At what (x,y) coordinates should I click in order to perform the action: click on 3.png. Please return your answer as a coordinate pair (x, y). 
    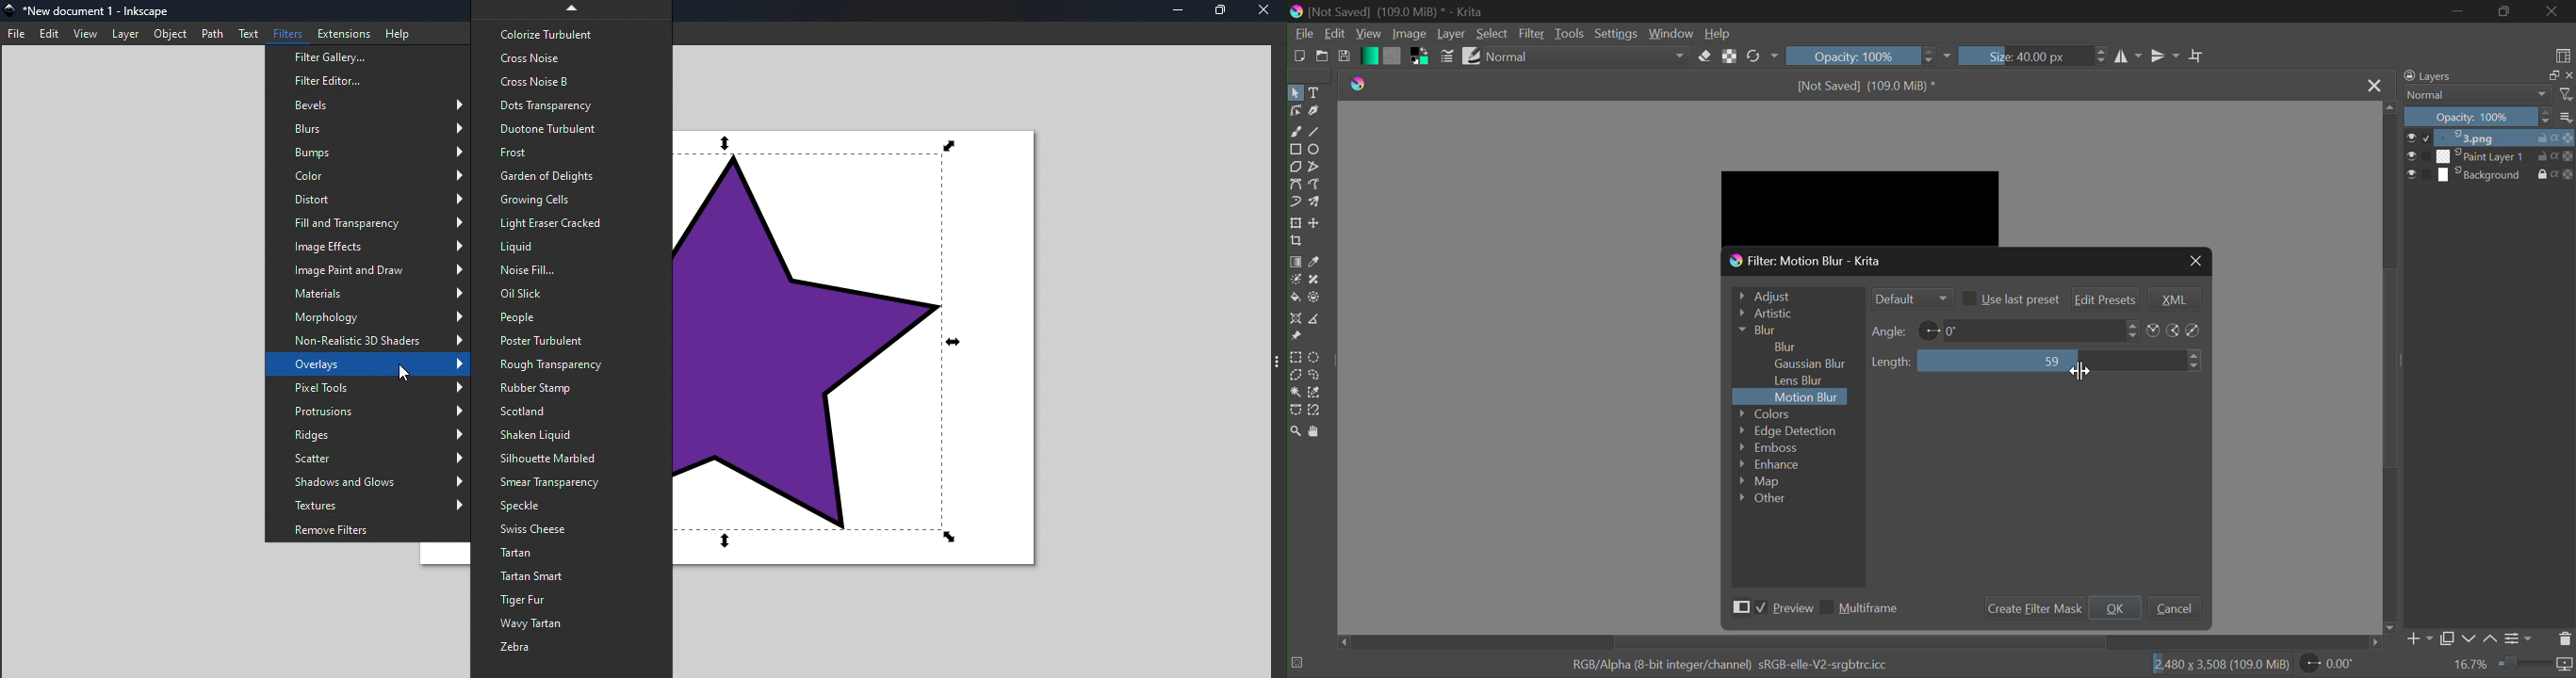
    Looking at the image, I should click on (2491, 138).